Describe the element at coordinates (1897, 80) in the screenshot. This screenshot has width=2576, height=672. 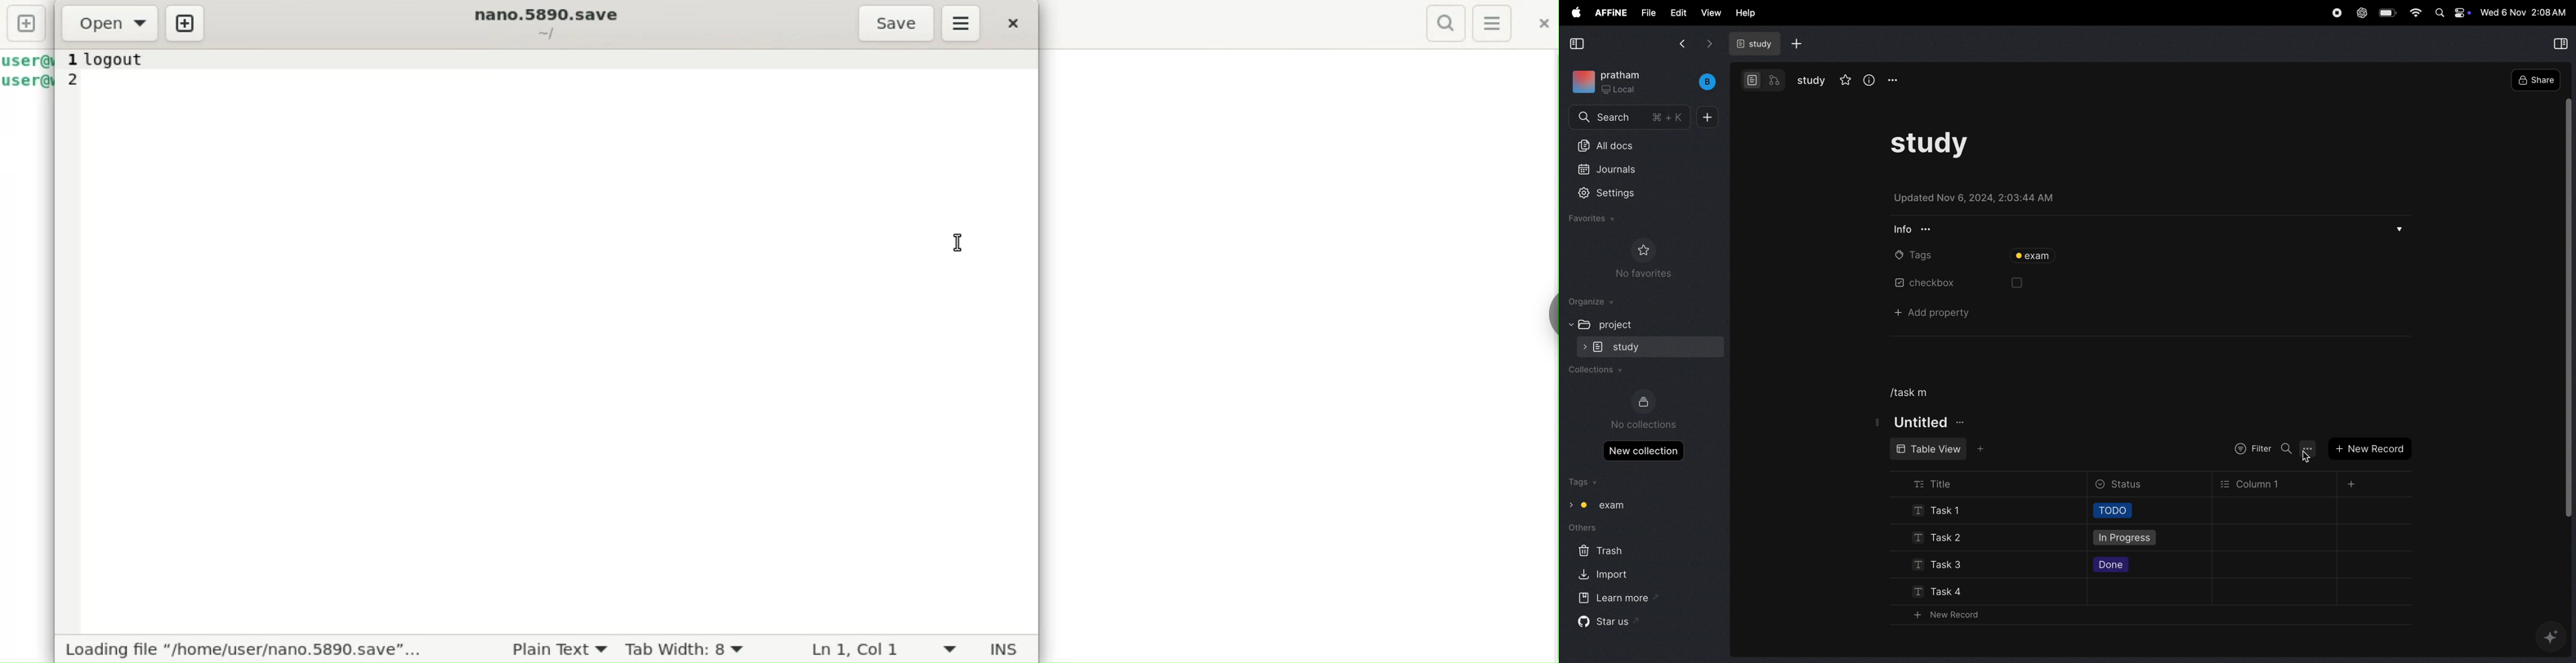
I see `options` at that location.